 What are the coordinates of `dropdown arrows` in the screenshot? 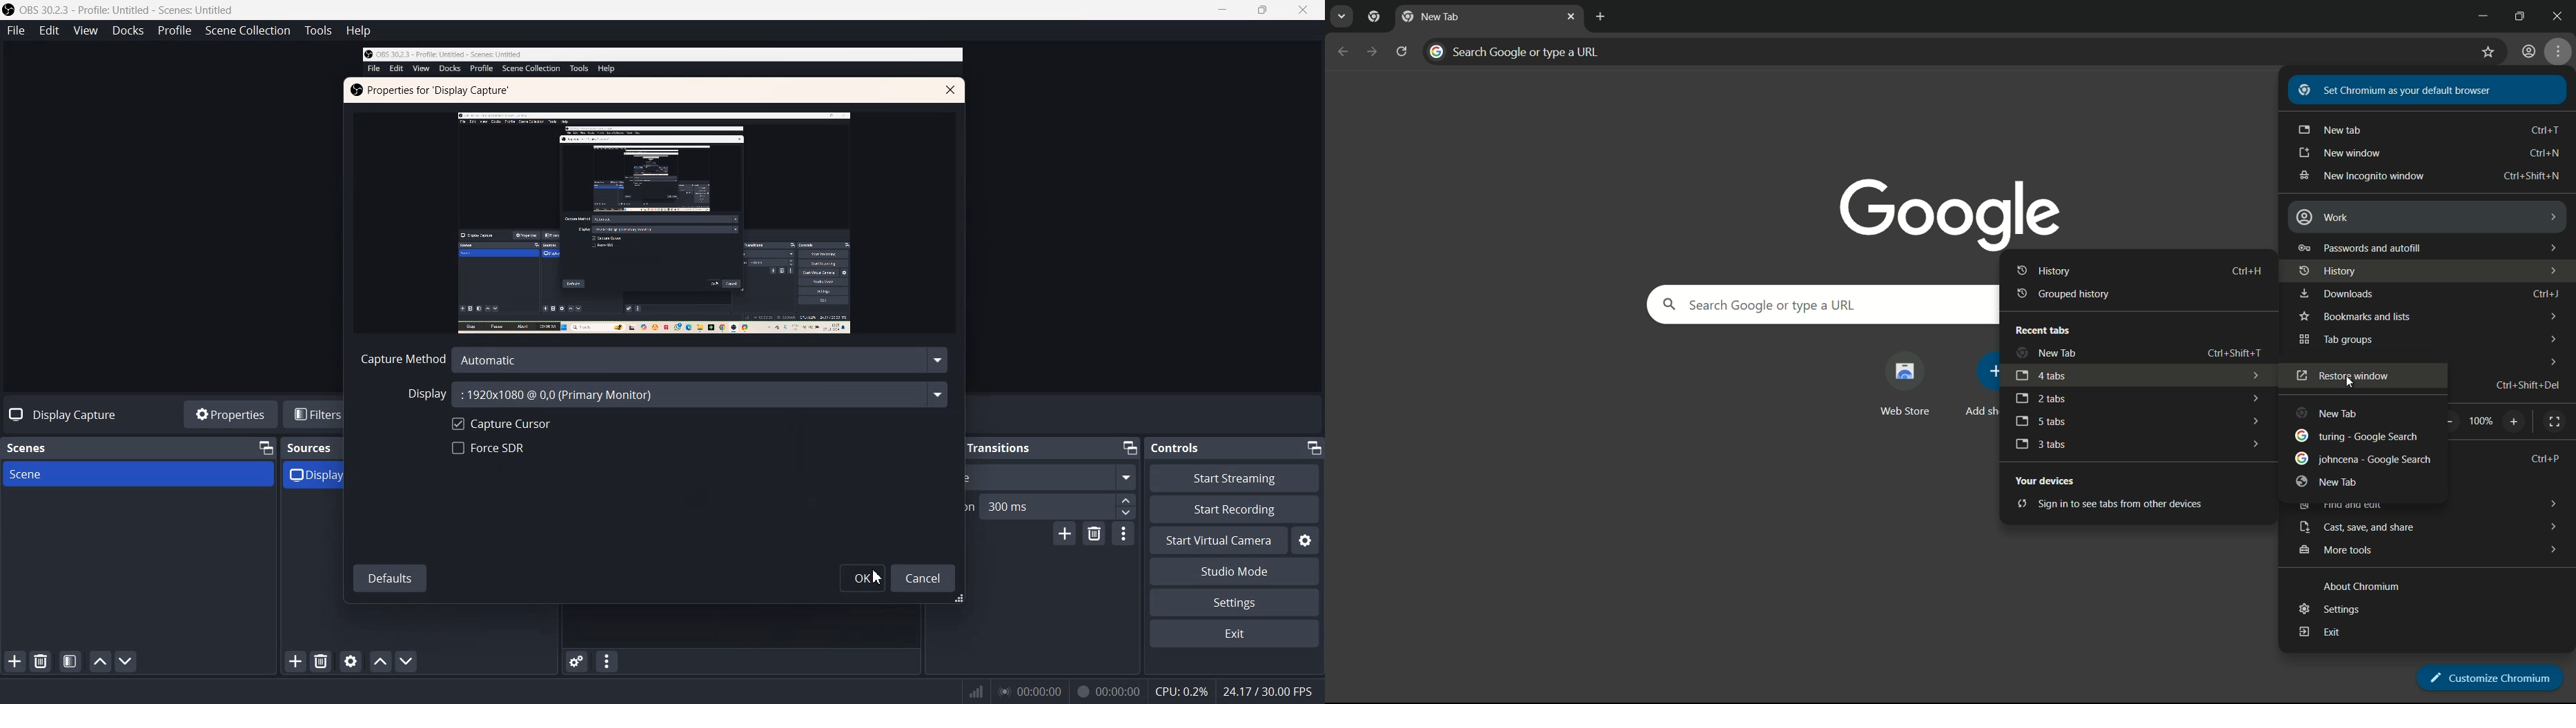 It's located at (2550, 338).